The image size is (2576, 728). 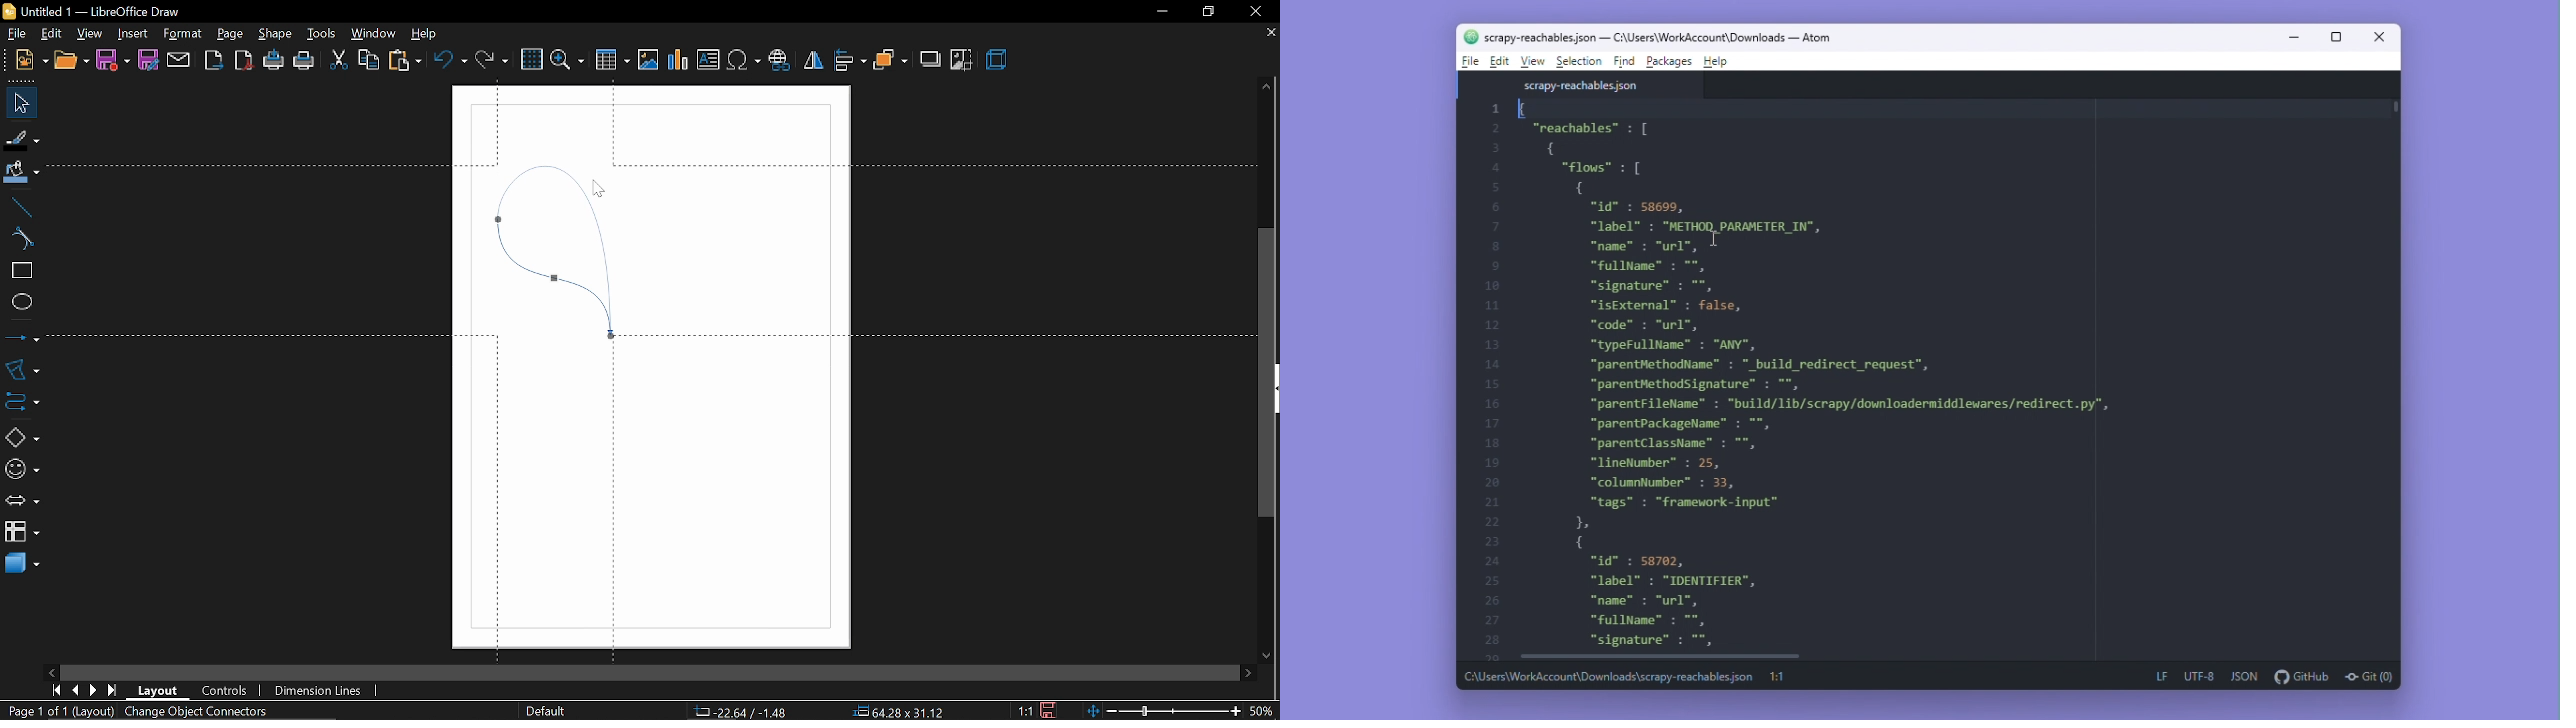 I want to click on export, so click(x=214, y=61).